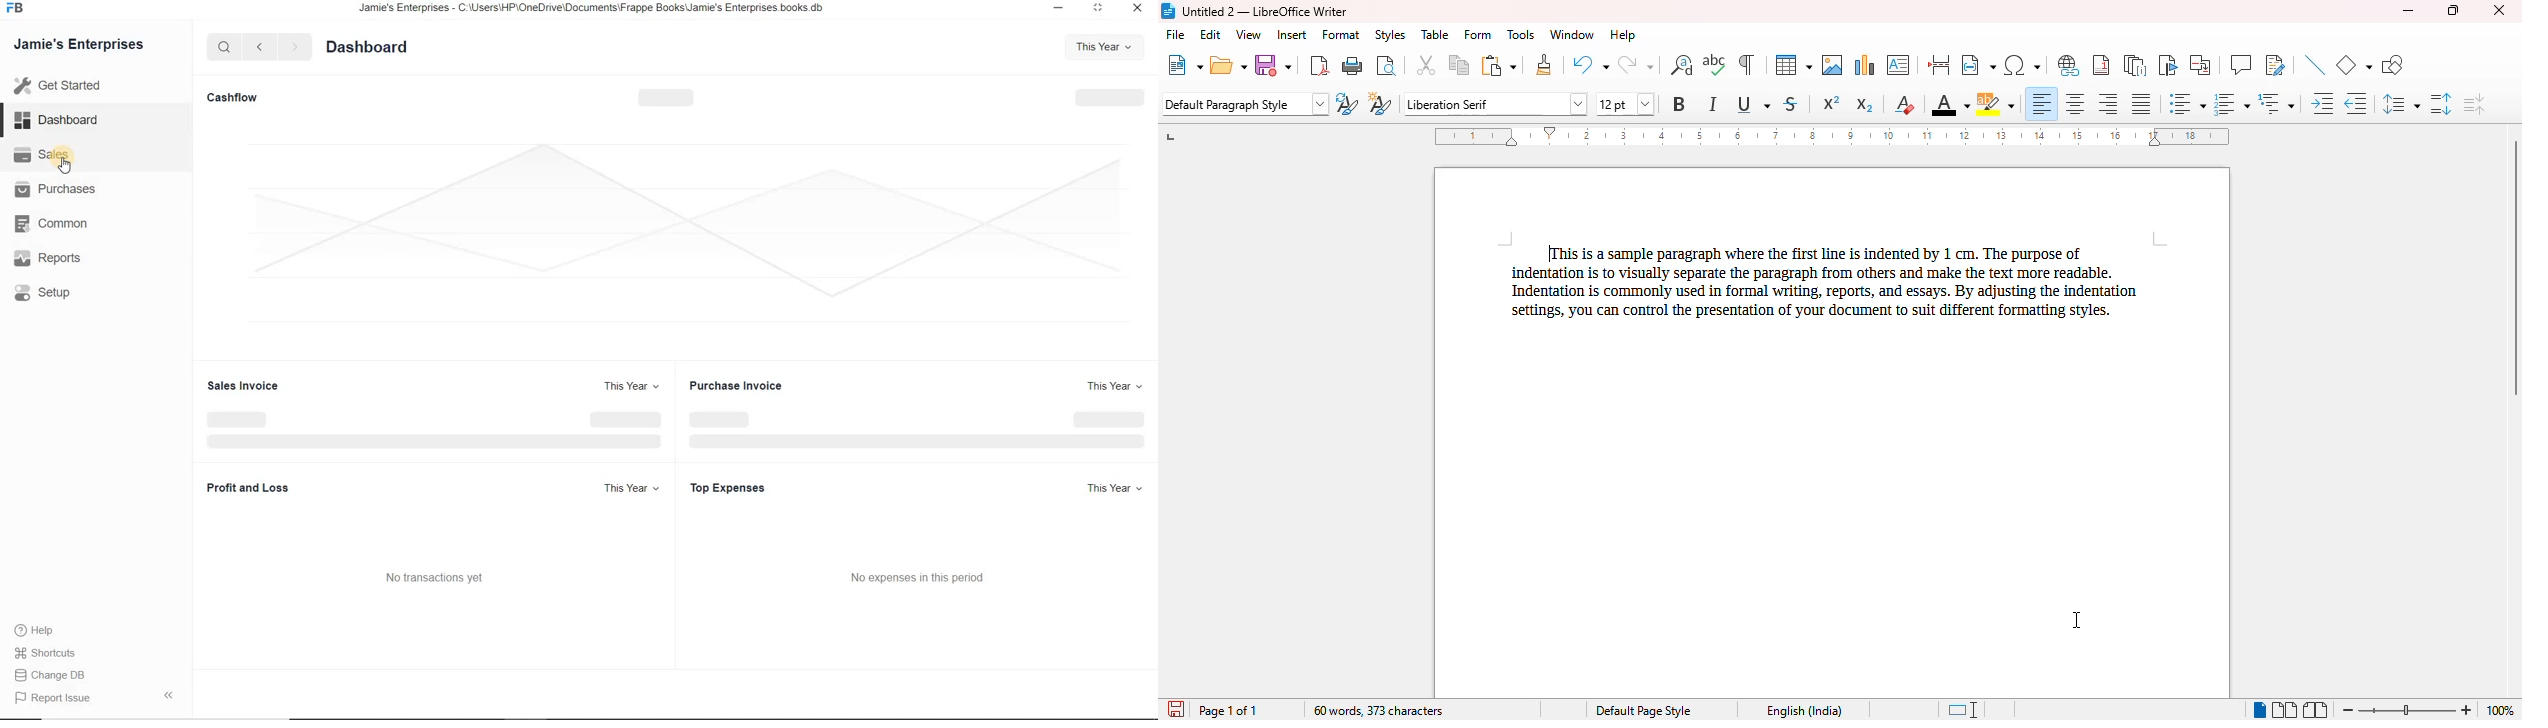 The width and height of the screenshot is (2548, 728). I want to click on This Year +, so click(1113, 489).